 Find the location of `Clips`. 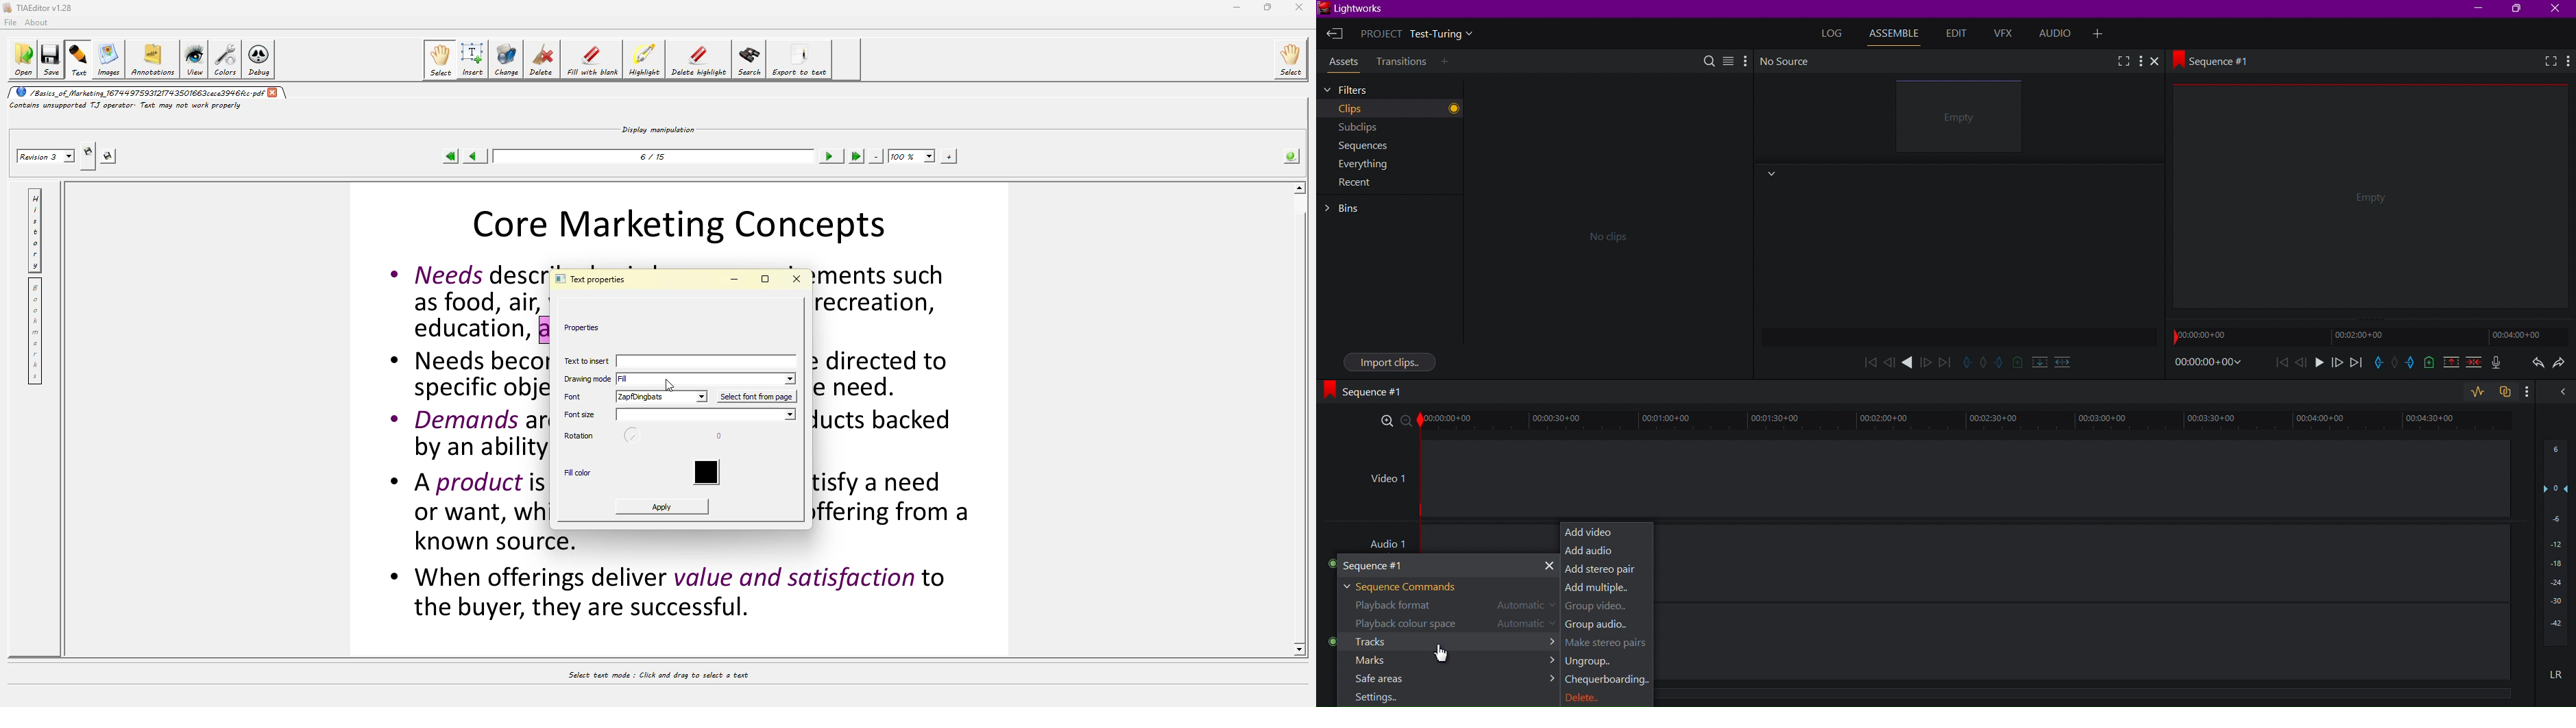

Clips is located at coordinates (1369, 109).